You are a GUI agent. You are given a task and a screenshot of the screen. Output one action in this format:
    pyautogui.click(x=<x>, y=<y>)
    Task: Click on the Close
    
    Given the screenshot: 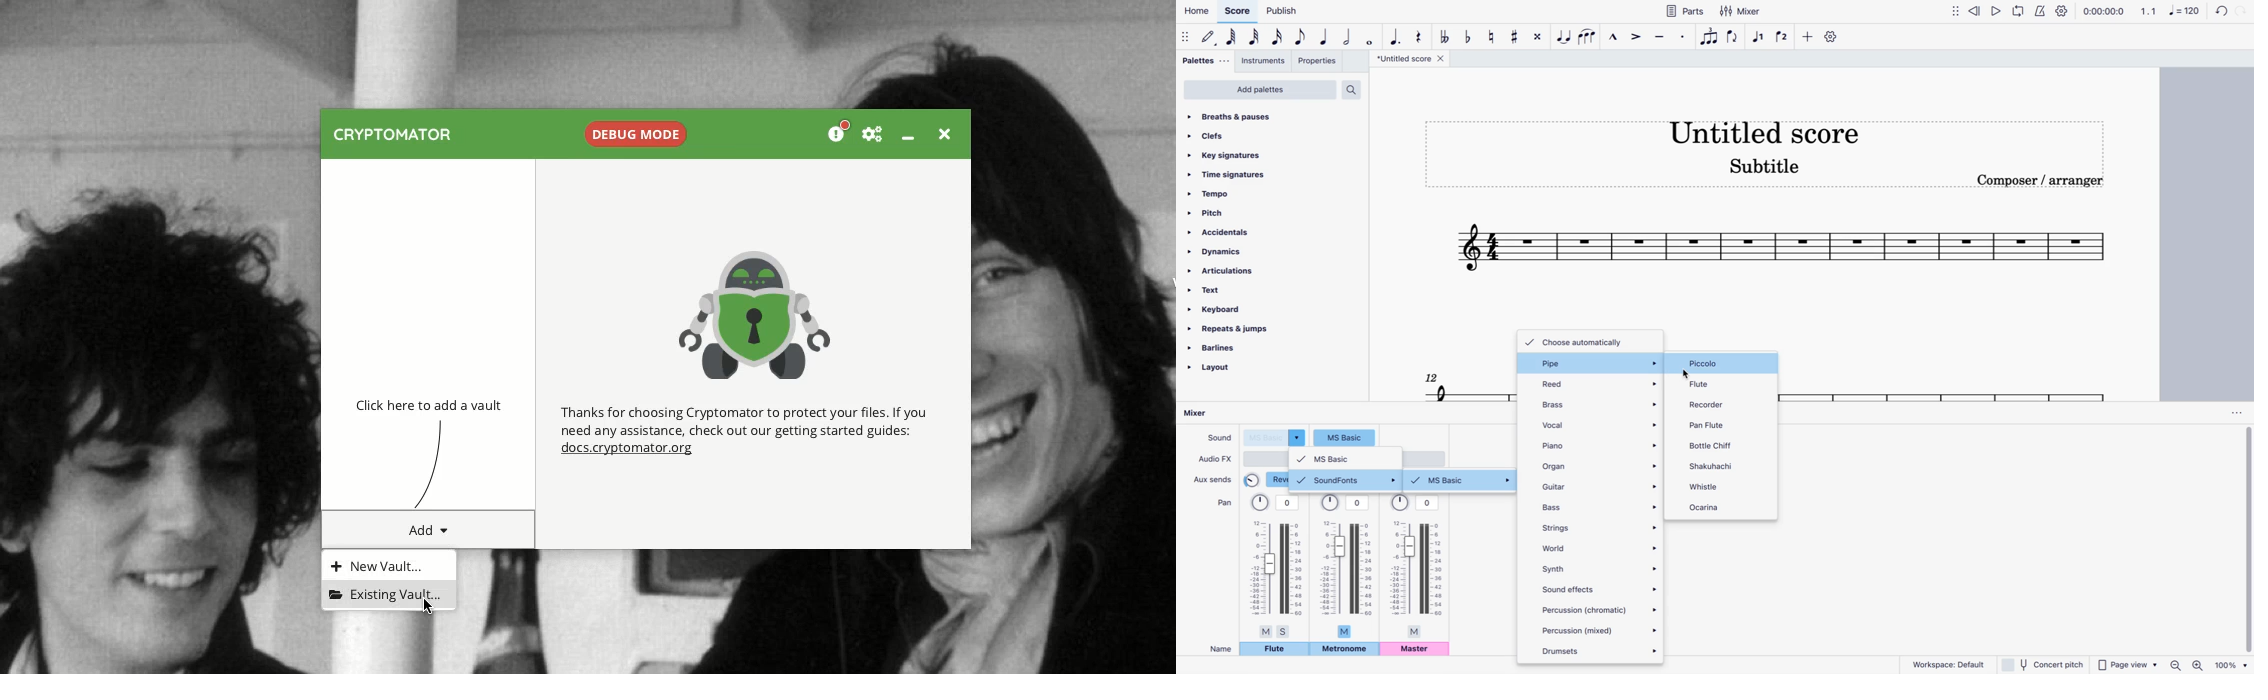 What is the action you would take?
    pyautogui.click(x=944, y=136)
    